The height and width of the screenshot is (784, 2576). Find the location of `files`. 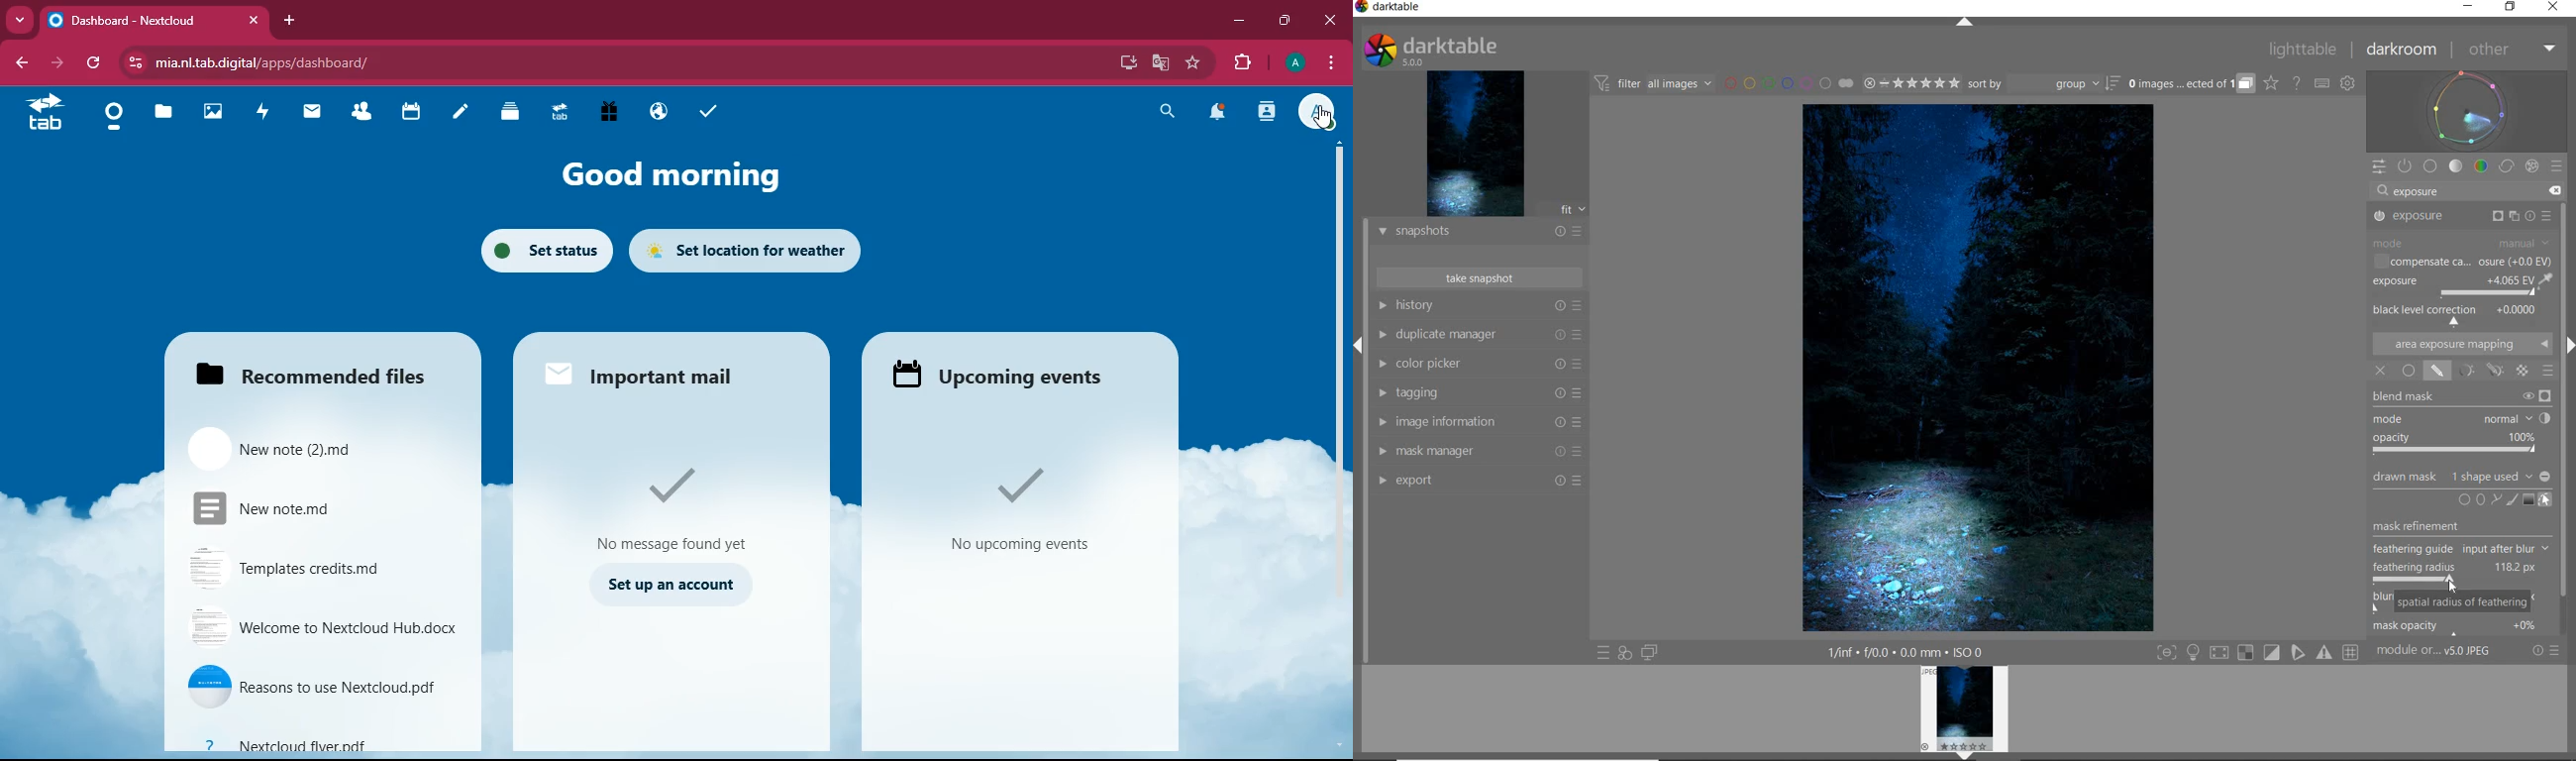

files is located at coordinates (162, 114).